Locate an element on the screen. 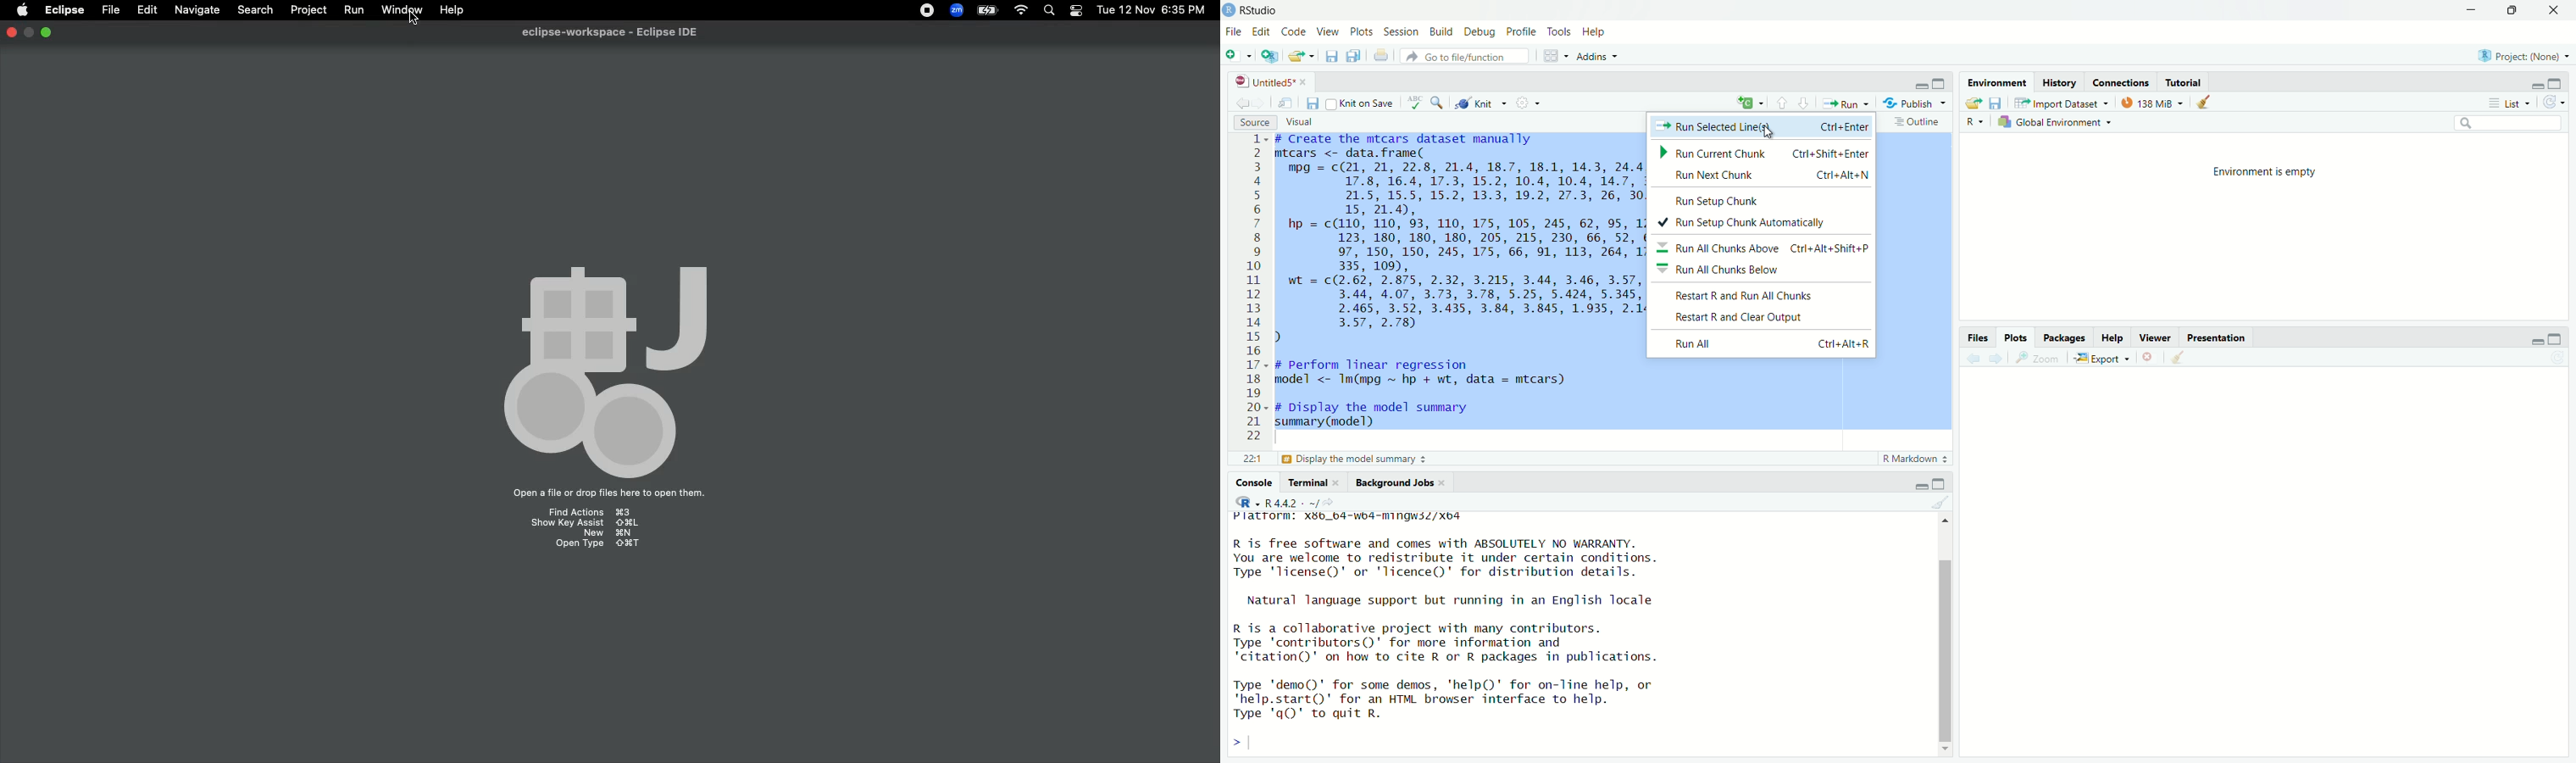 The image size is (2576, 784). minimize is located at coordinates (1919, 87).